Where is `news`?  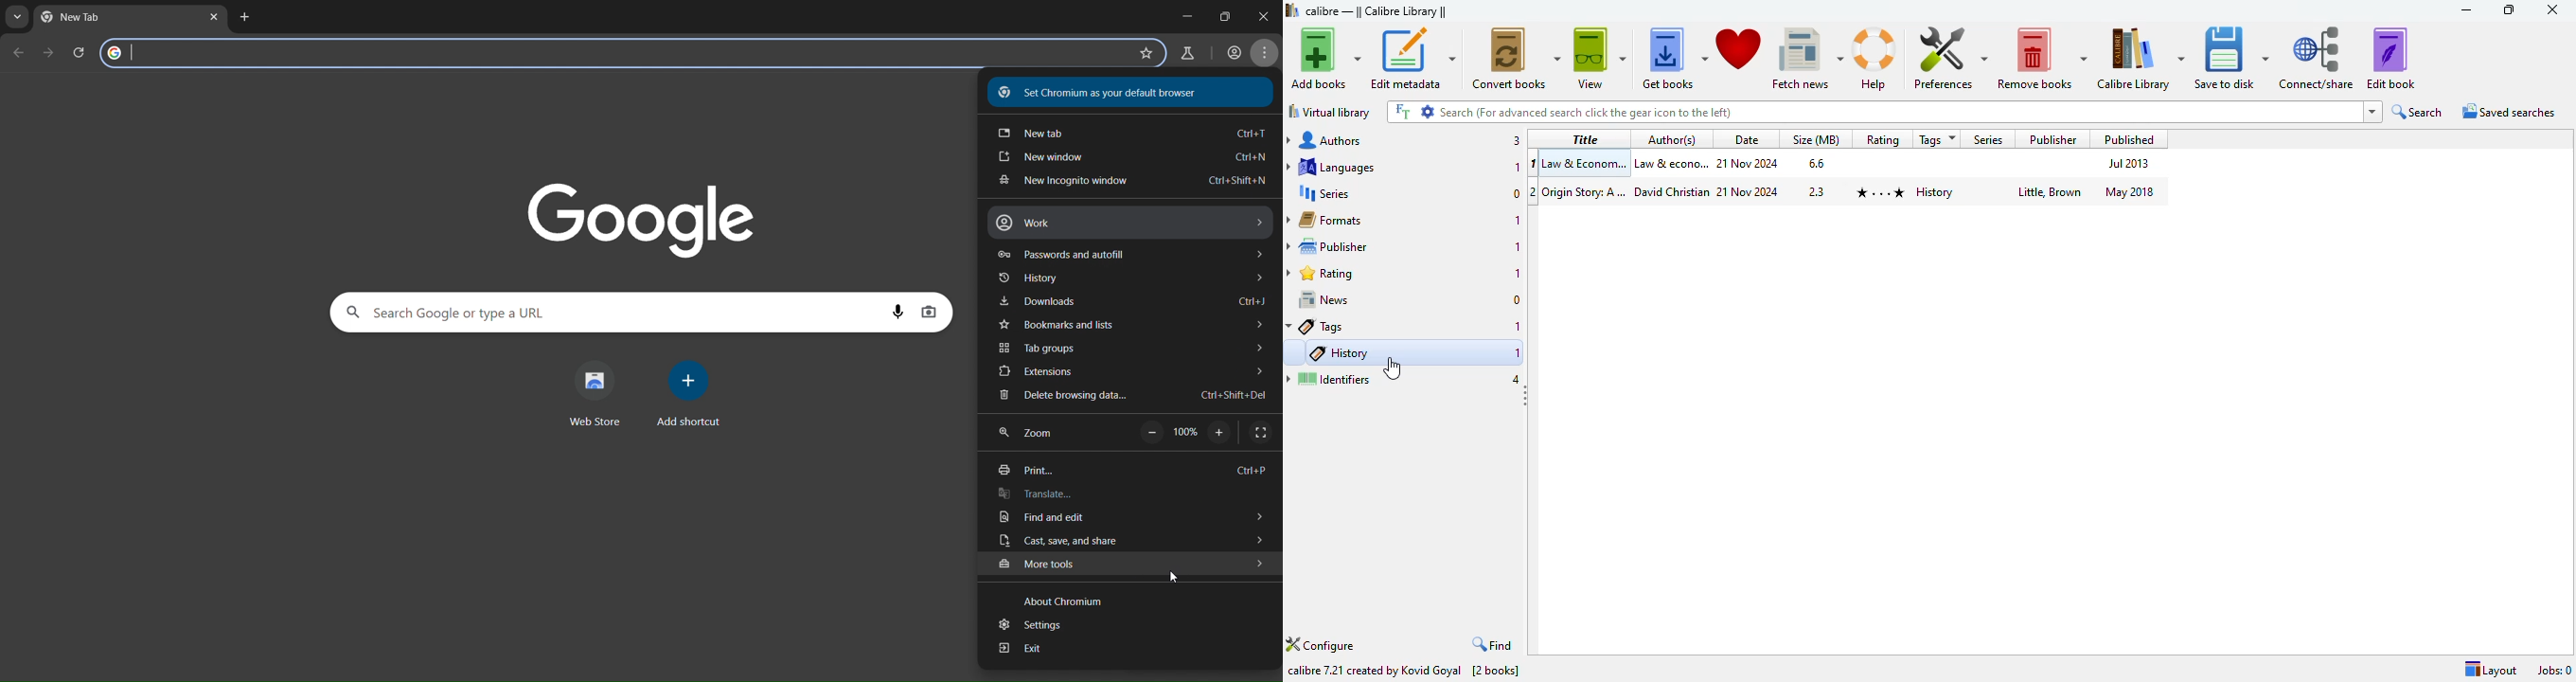
news is located at coordinates (1324, 298).